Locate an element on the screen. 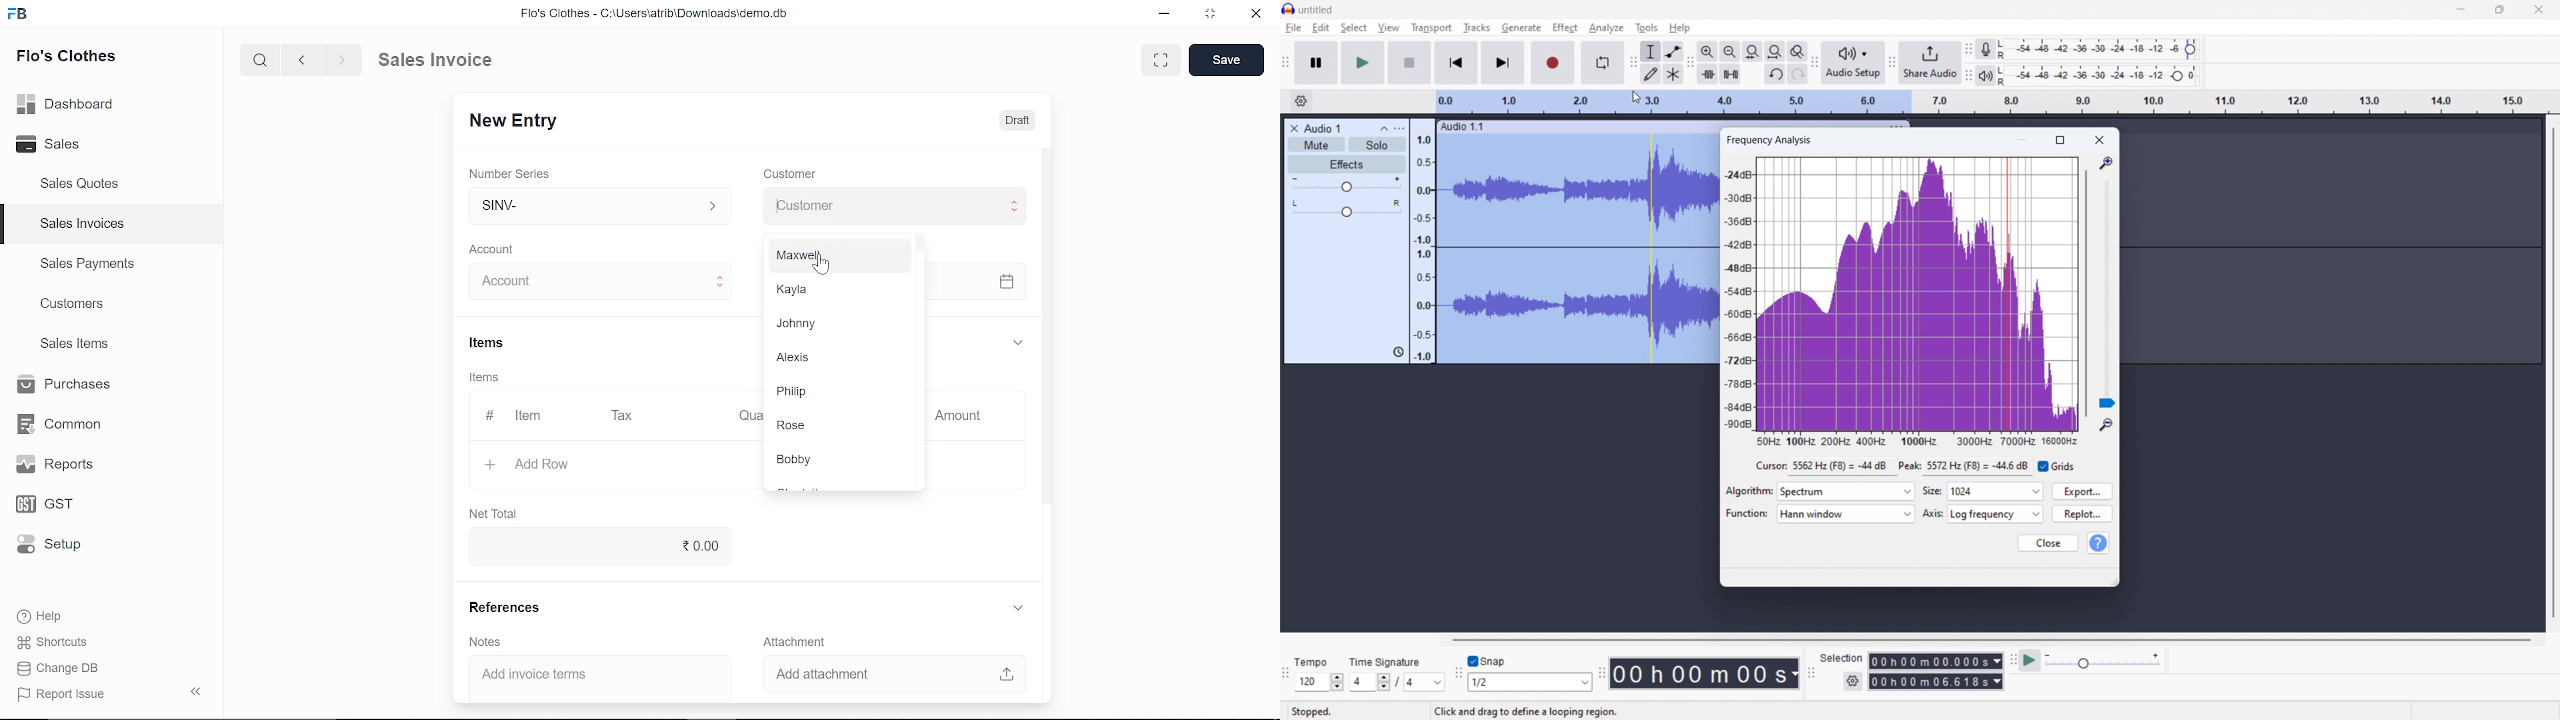 Image resolution: width=2576 pixels, height=728 pixels. replot is located at coordinates (2083, 513).